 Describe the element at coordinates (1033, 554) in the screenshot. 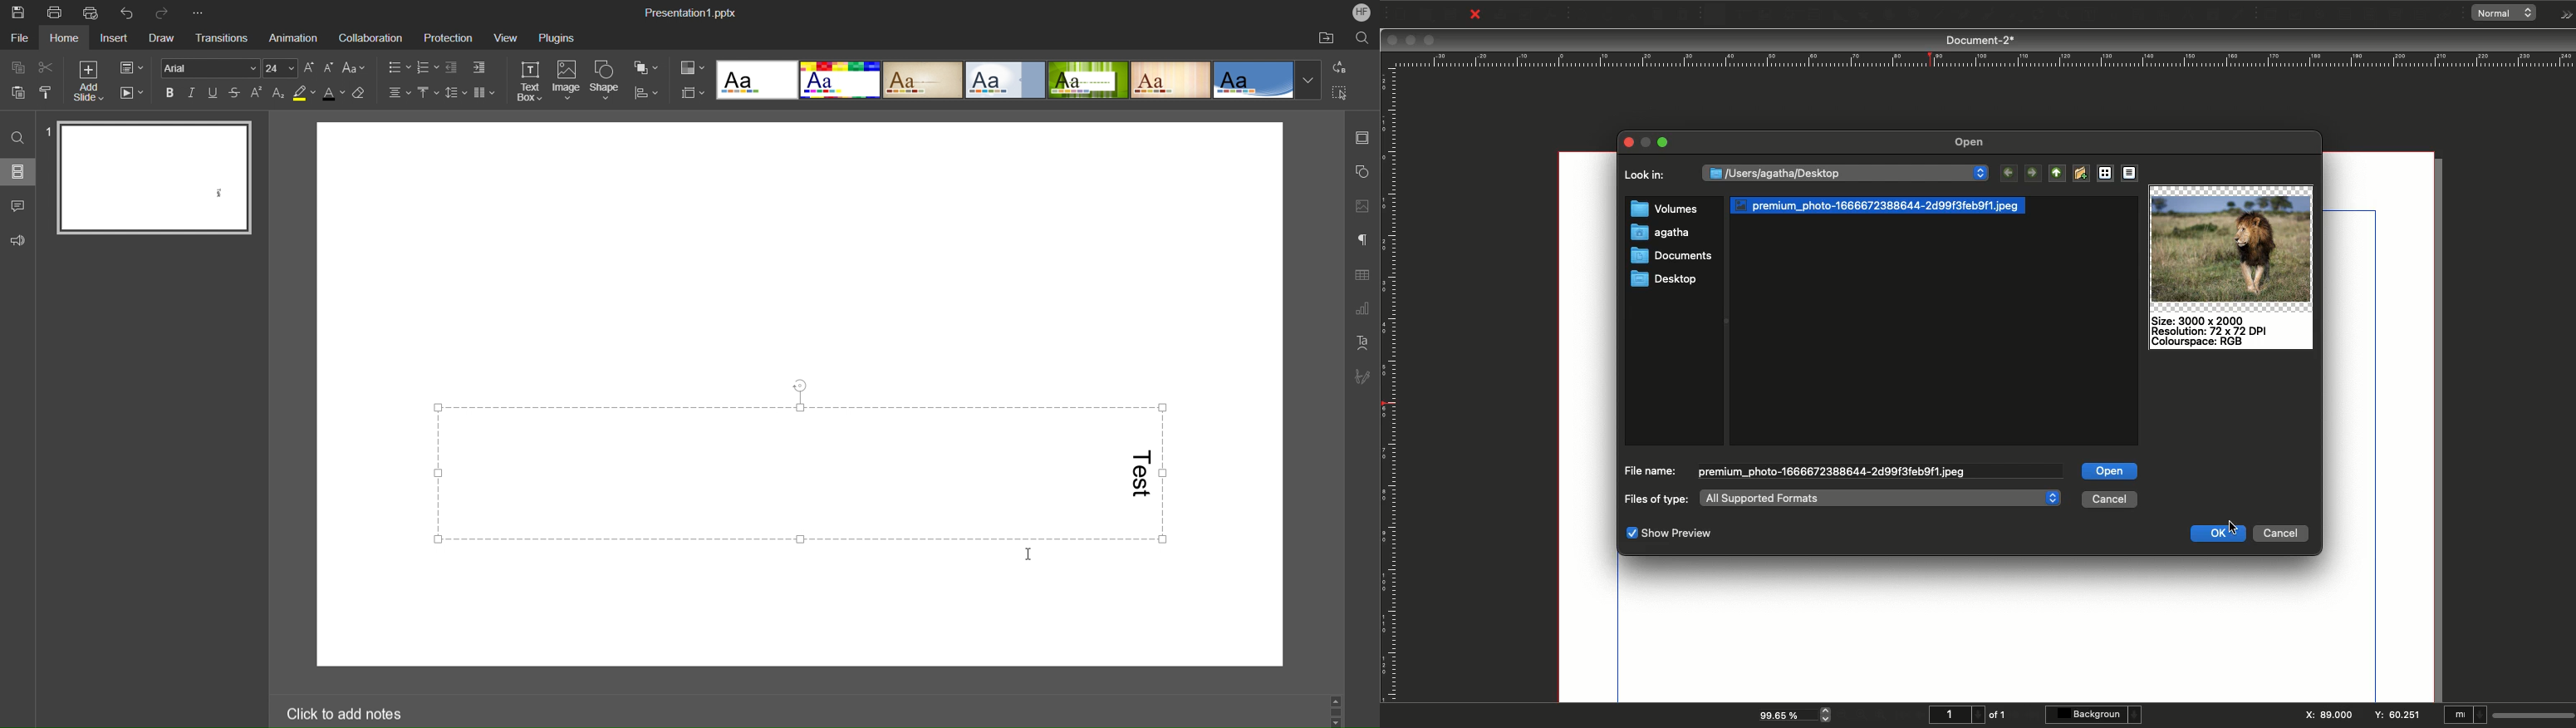

I see `cursor` at that location.